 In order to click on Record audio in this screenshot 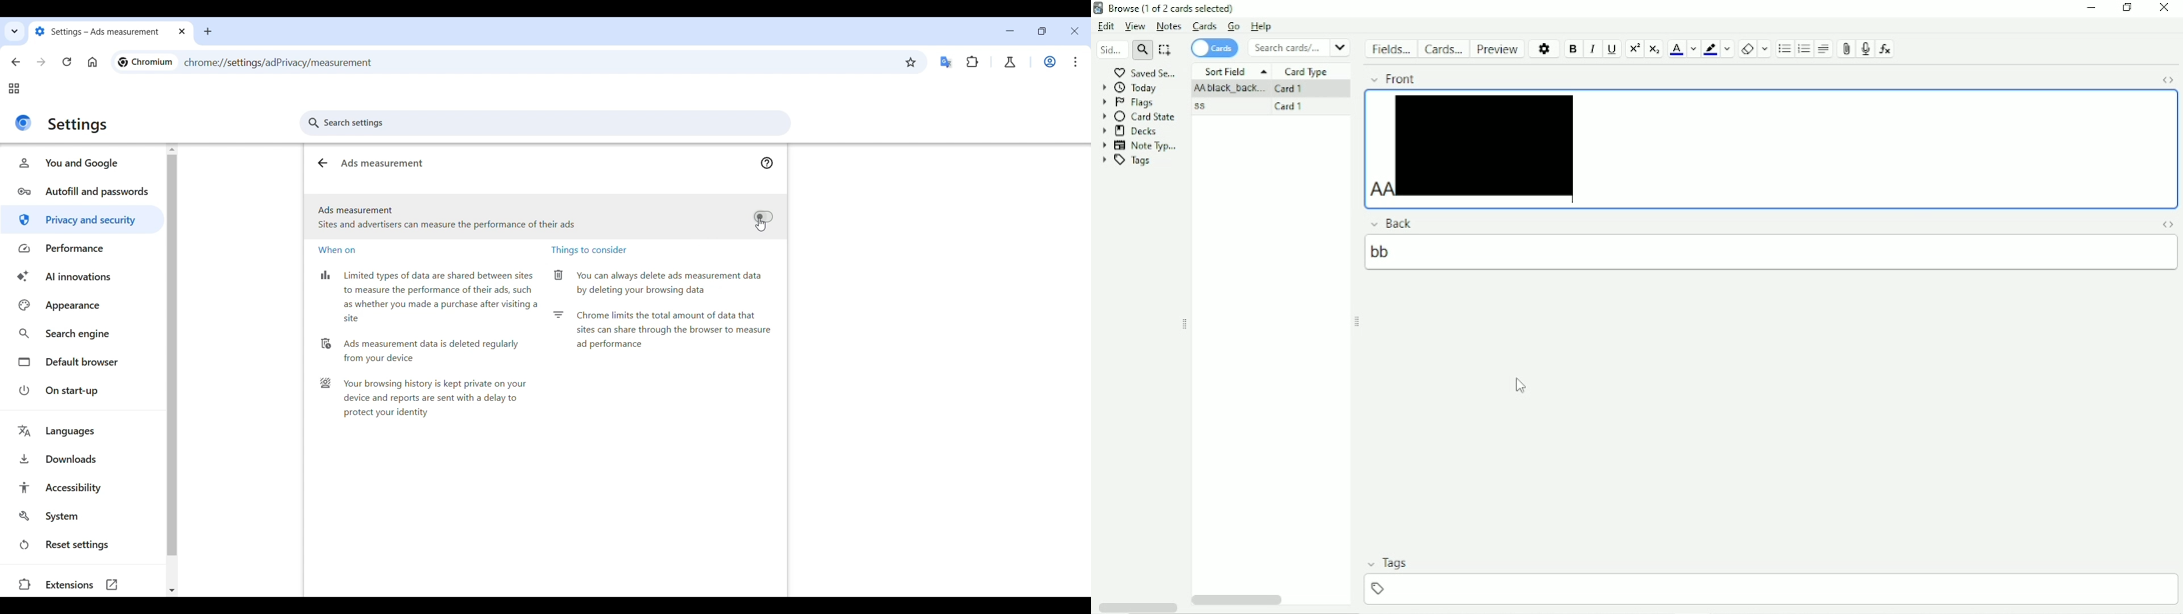, I will do `click(1866, 49)`.